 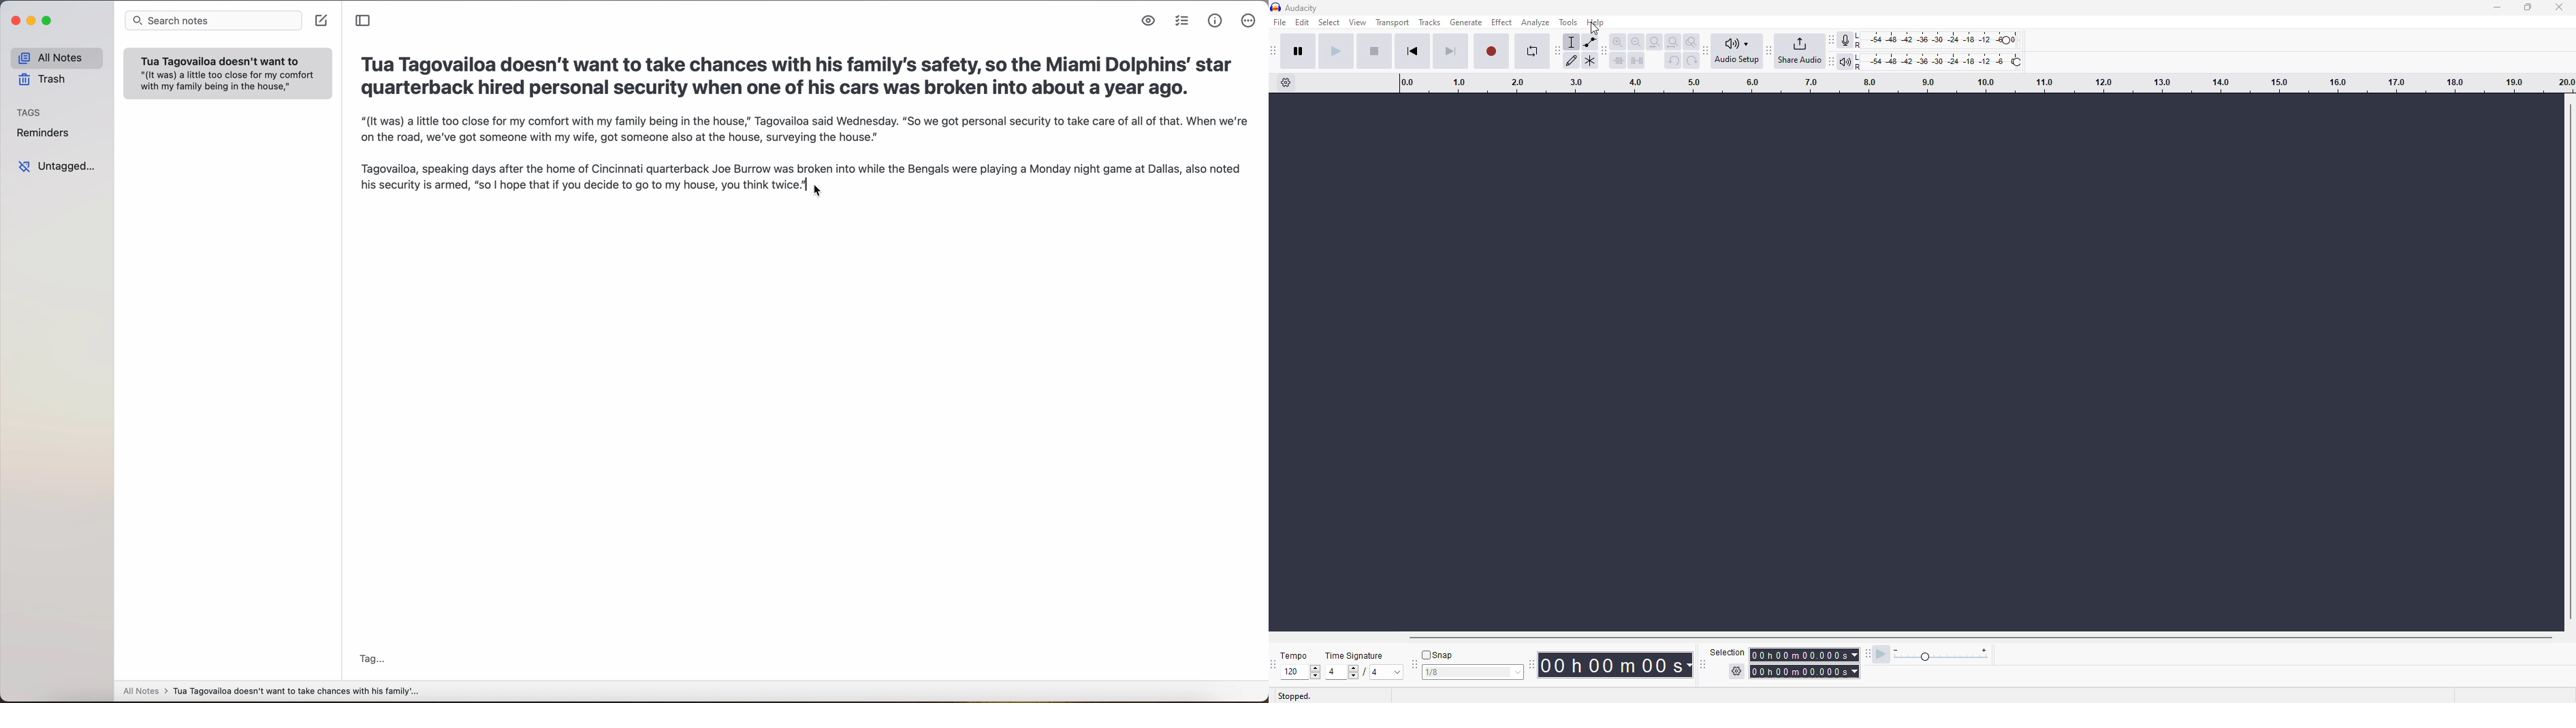 I want to click on Vertical Scrollbar, so click(x=2567, y=360).